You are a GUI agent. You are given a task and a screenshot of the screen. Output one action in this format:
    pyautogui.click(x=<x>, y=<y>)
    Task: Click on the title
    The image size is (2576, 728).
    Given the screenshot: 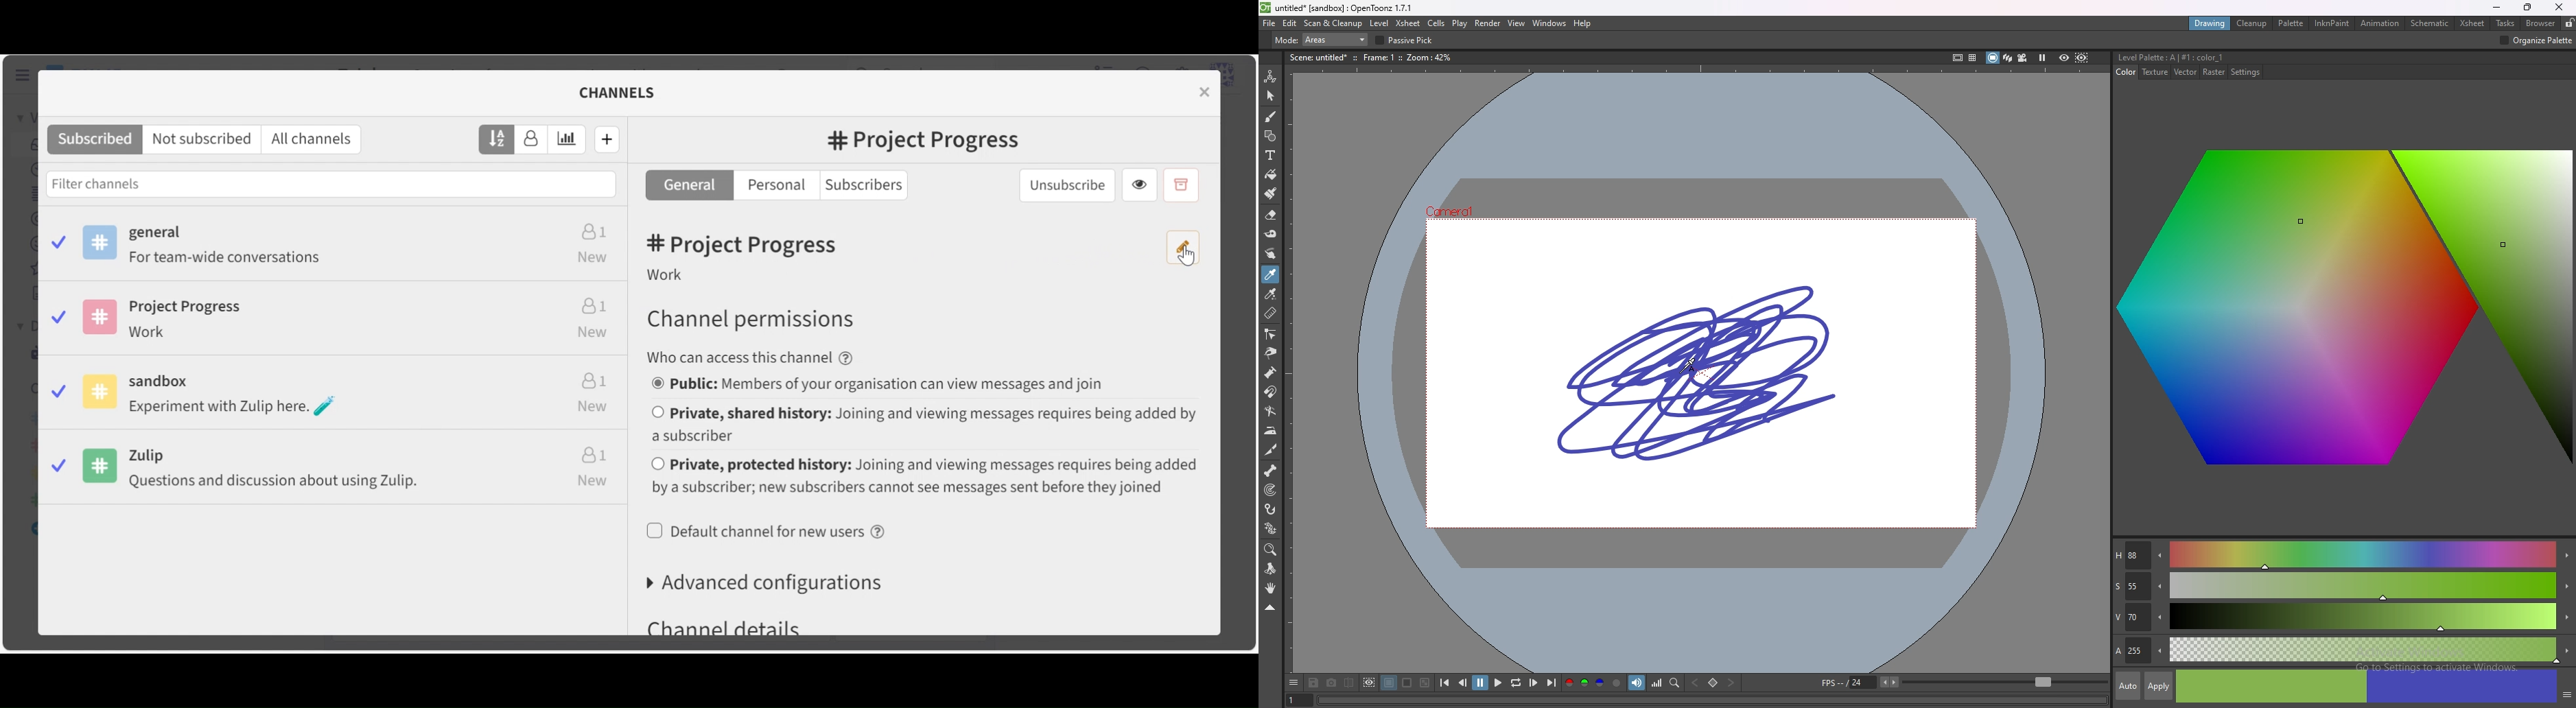 What is the action you would take?
    pyautogui.click(x=2173, y=57)
    